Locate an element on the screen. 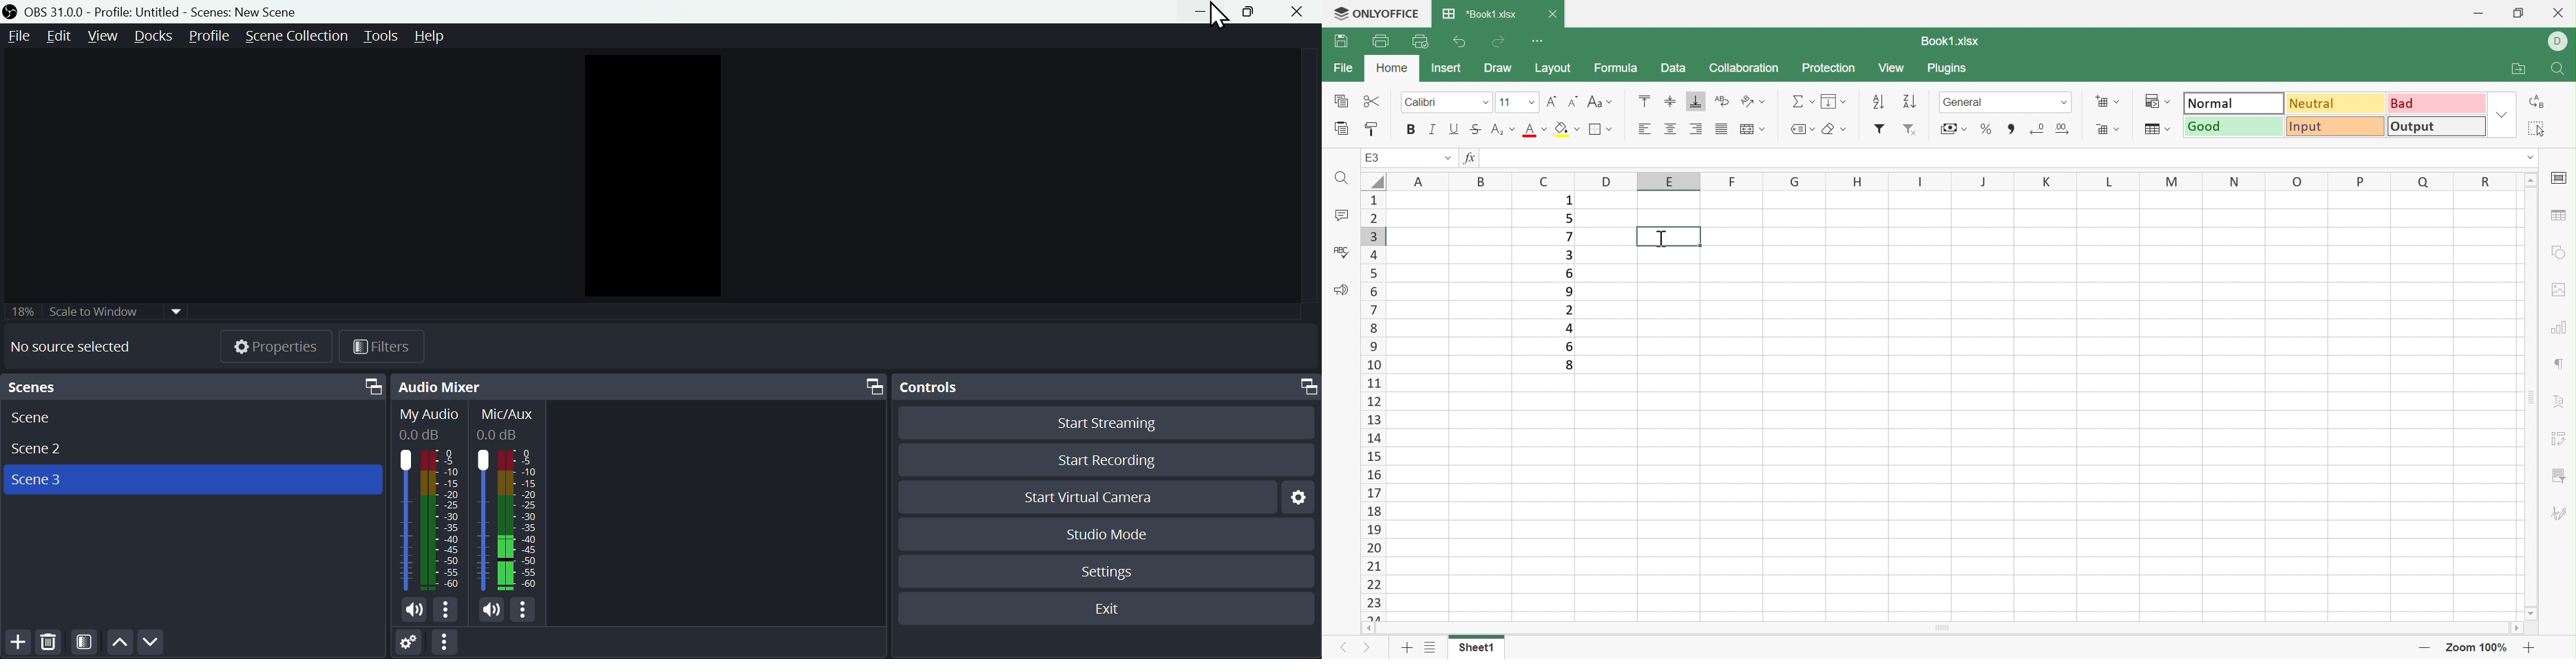 The image size is (2576, 672). Desktop Audio is located at coordinates (430, 499).